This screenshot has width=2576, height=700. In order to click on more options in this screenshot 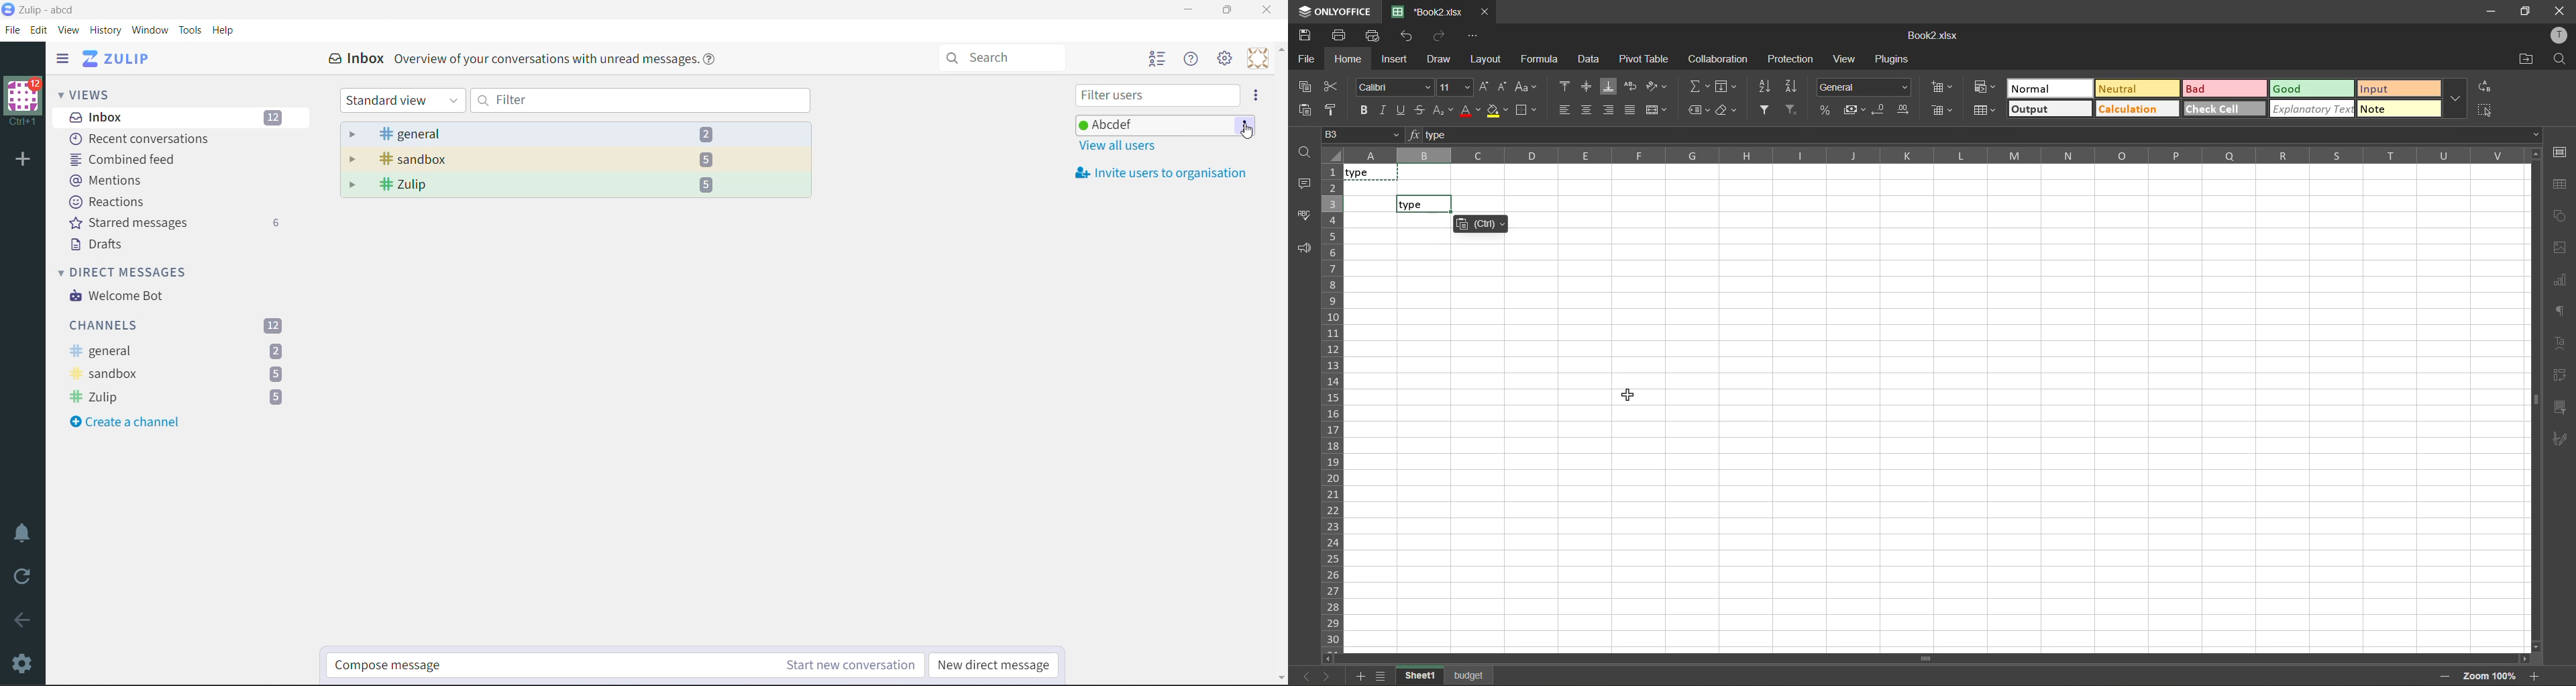, I will do `click(2455, 99)`.